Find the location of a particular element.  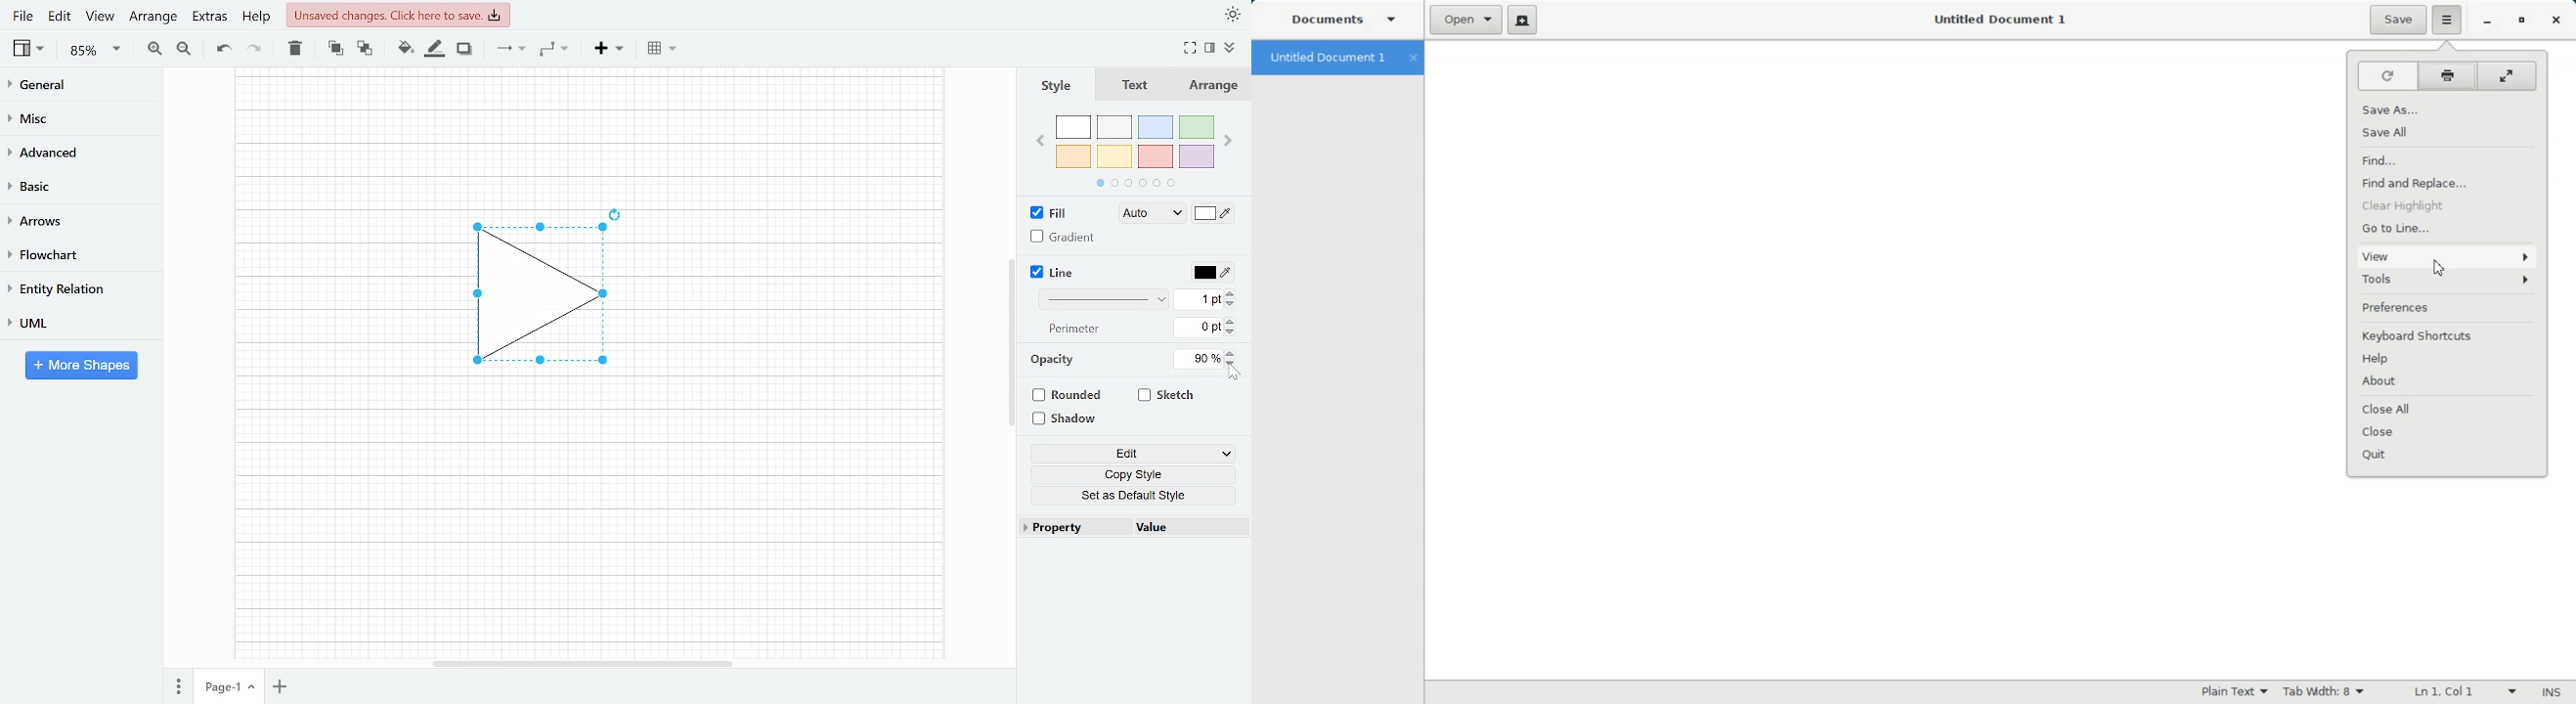

help is located at coordinates (258, 16).